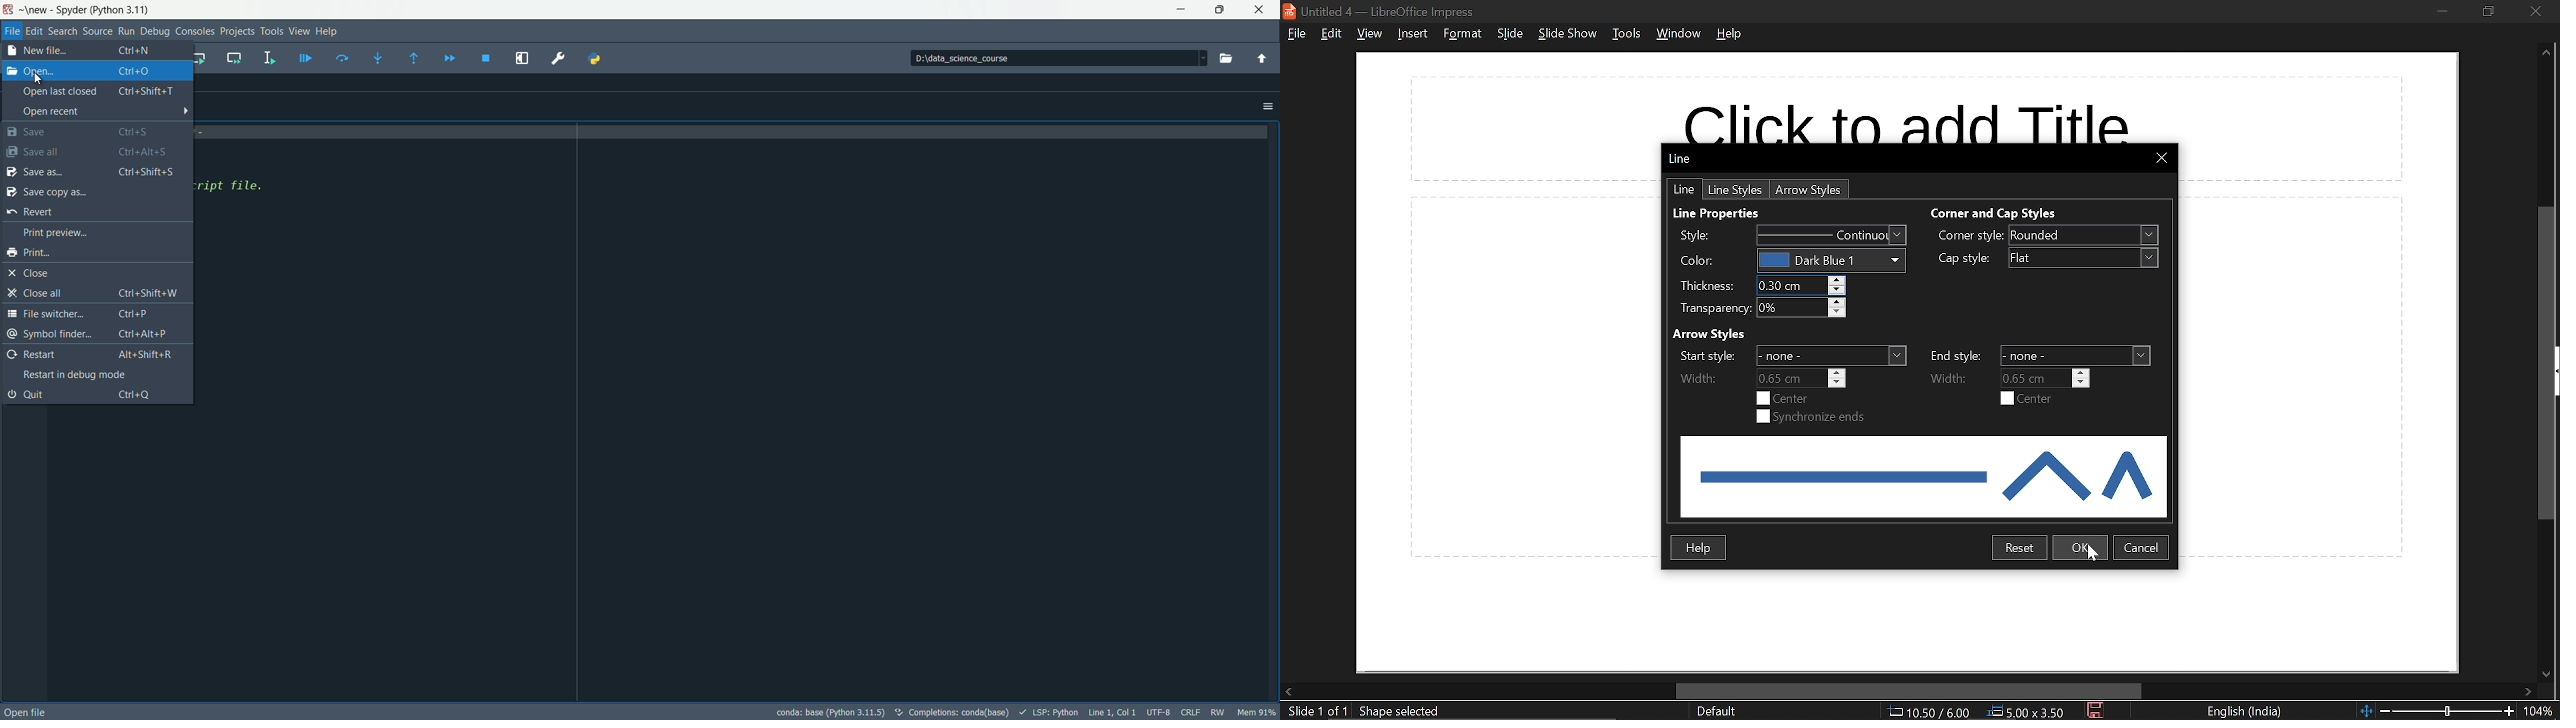 The height and width of the screenshot is (728, 2576). What do you see at coordinates (154, 31) in the screenshot?
I see `debug menu` at bounding box center [154, 31].